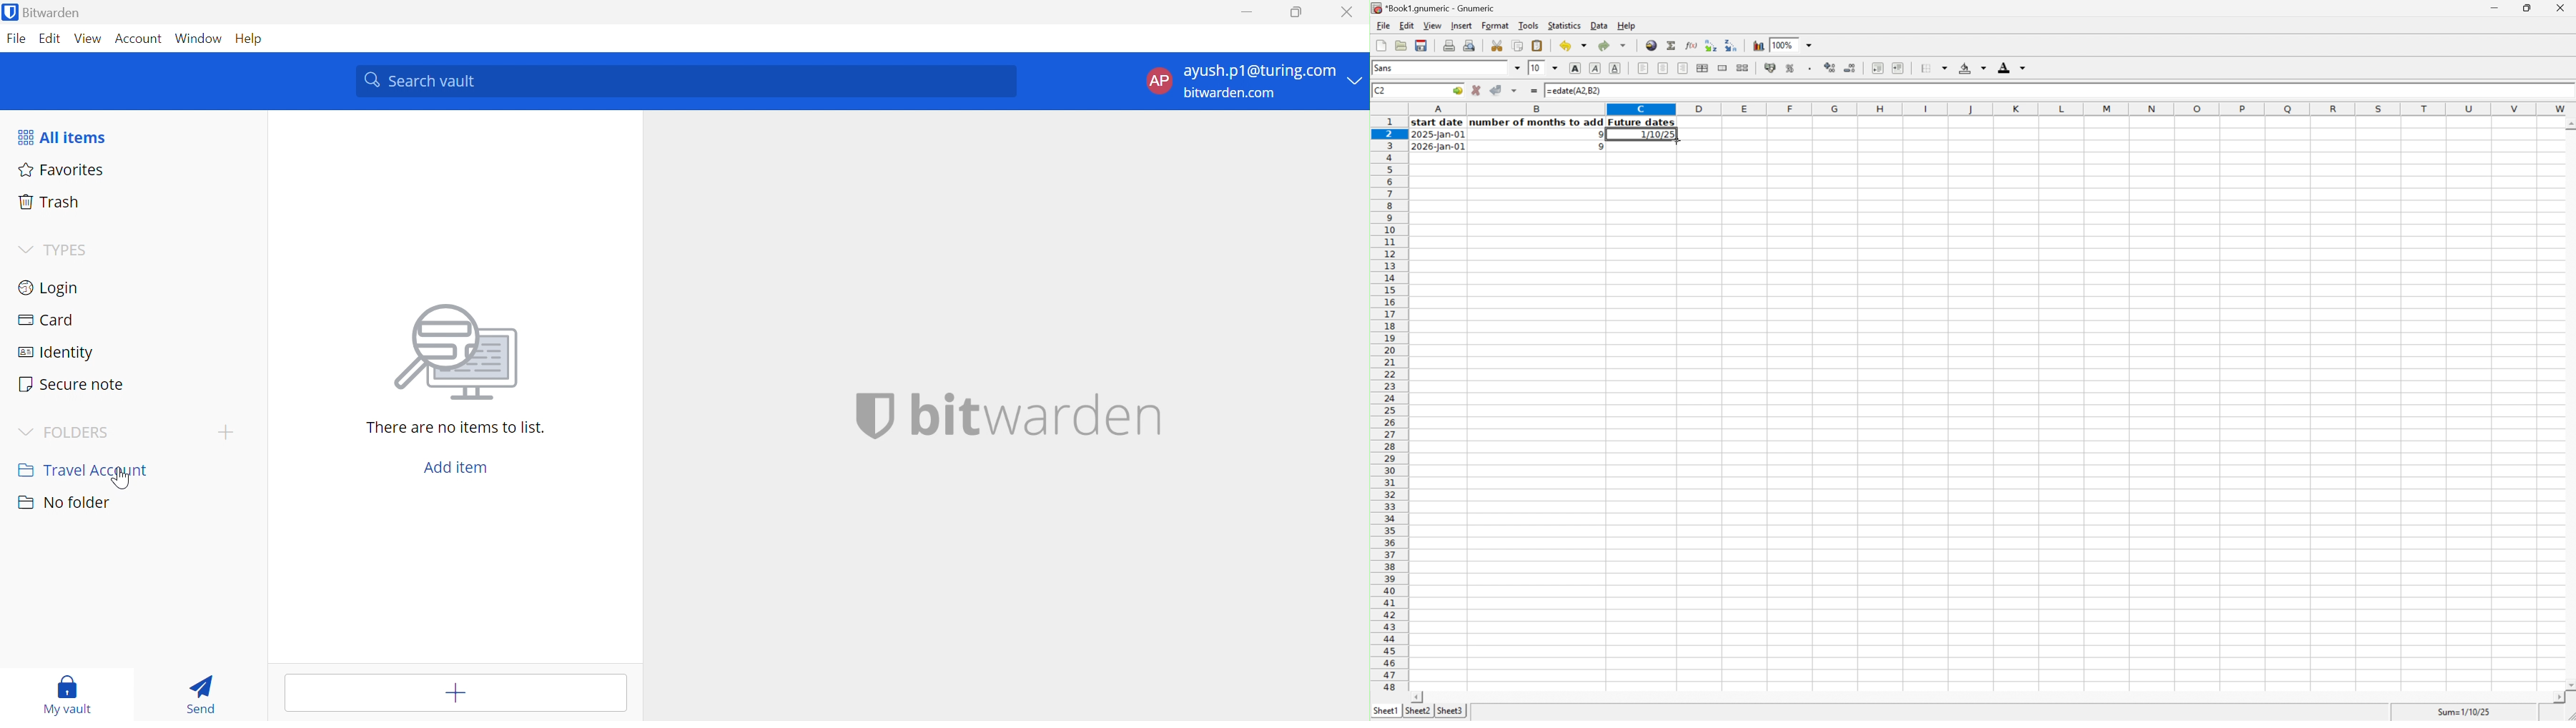 Image resolution: width=2576 pixels, height=728 pixels. What do you see at coordinates (1663, 67) in the screenshot?
I see `Center Horizontally` at bounding box center [1663, 67].